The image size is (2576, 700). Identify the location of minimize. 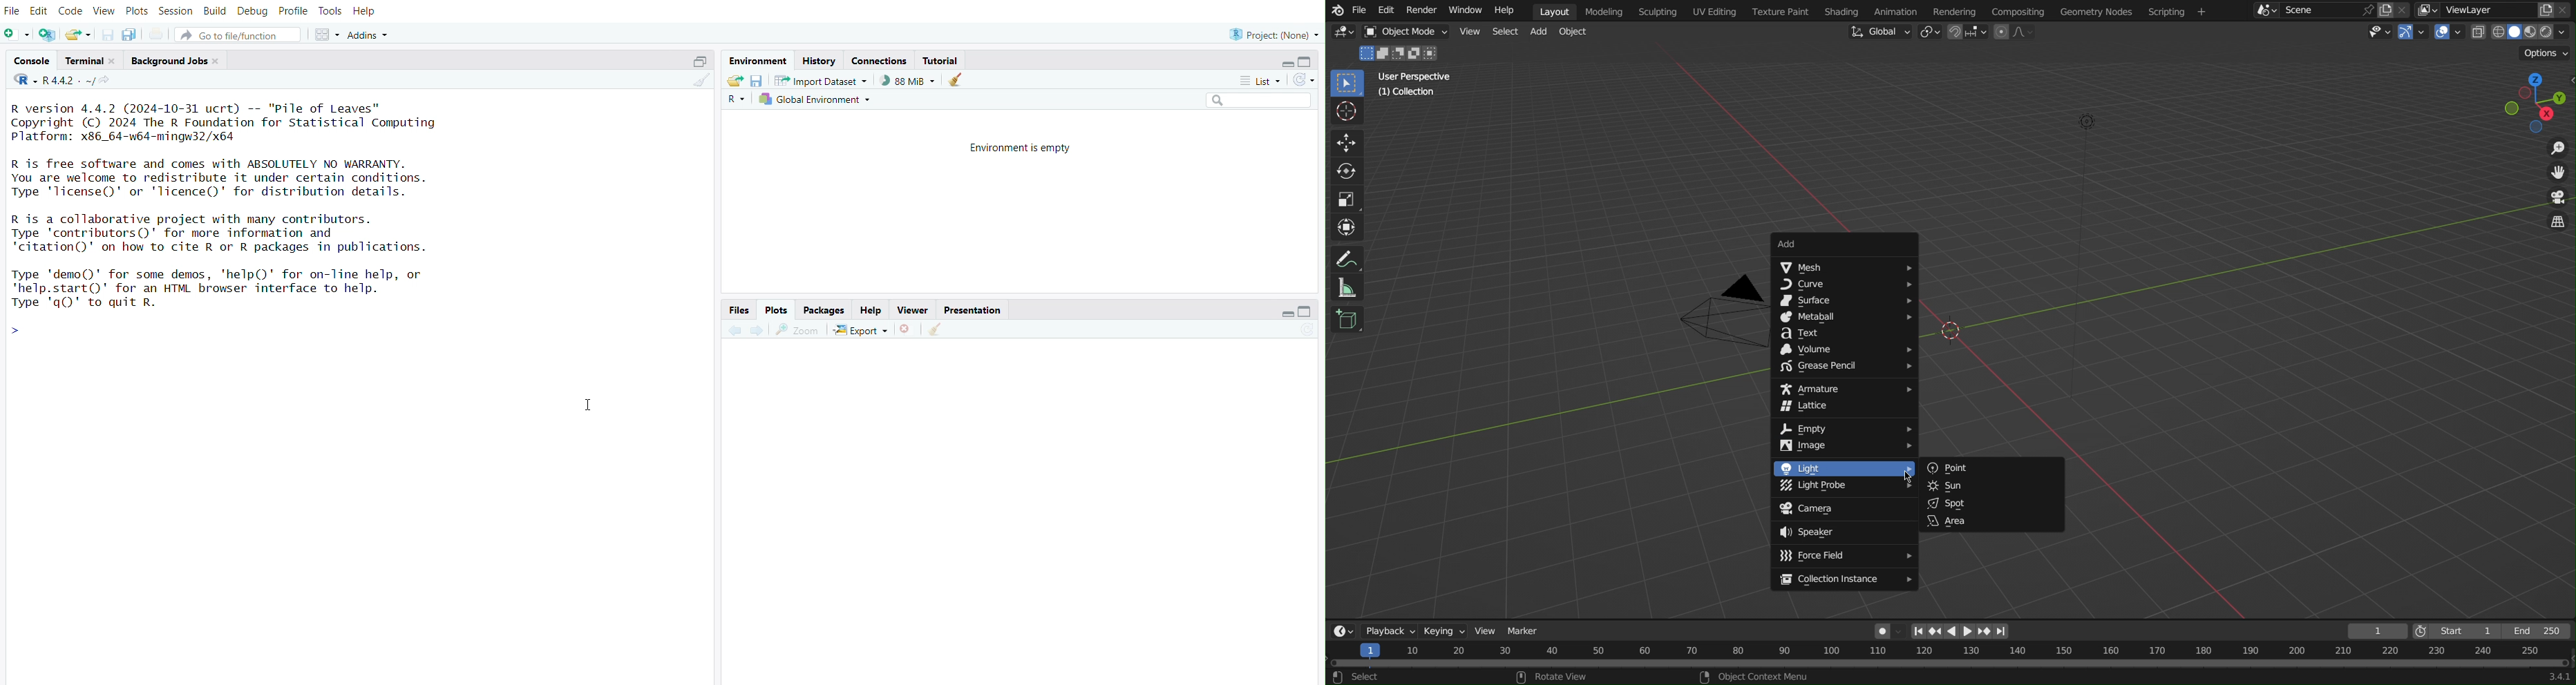
(1281, 61).